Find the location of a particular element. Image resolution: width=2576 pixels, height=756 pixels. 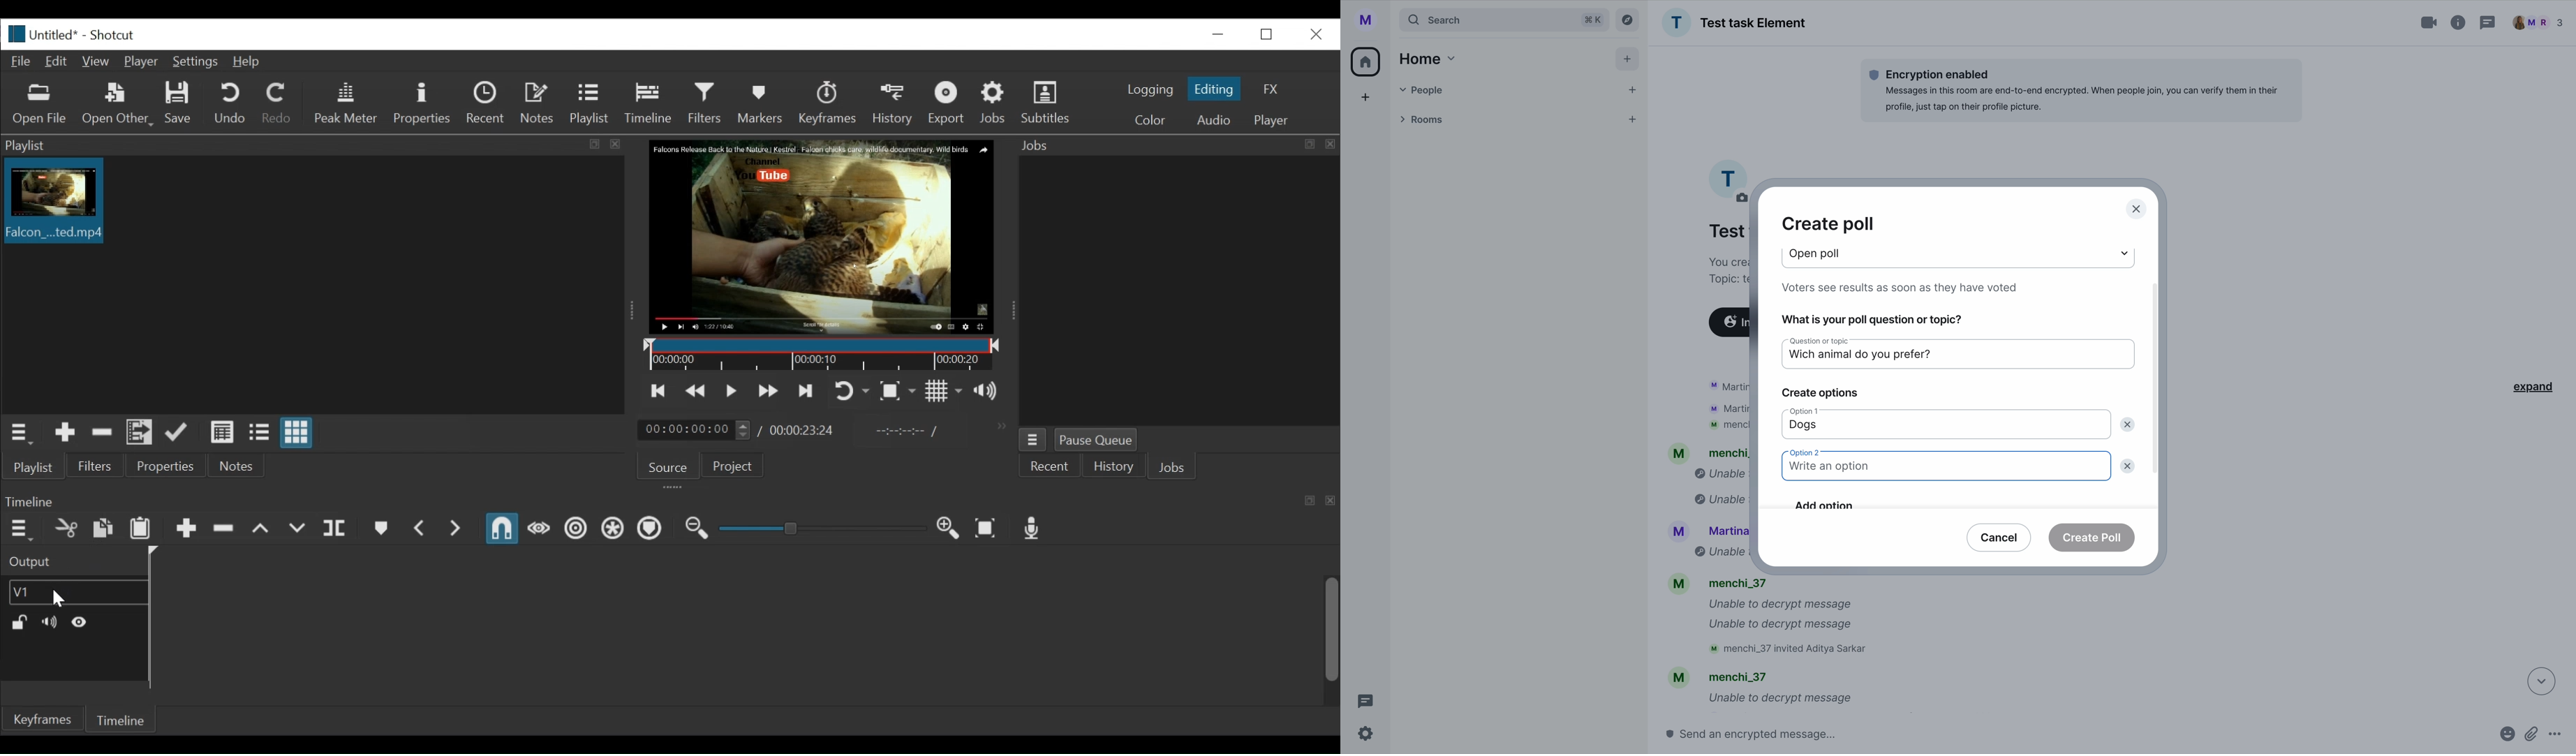

Scrub while dragging is located at coordinates (541, 530).